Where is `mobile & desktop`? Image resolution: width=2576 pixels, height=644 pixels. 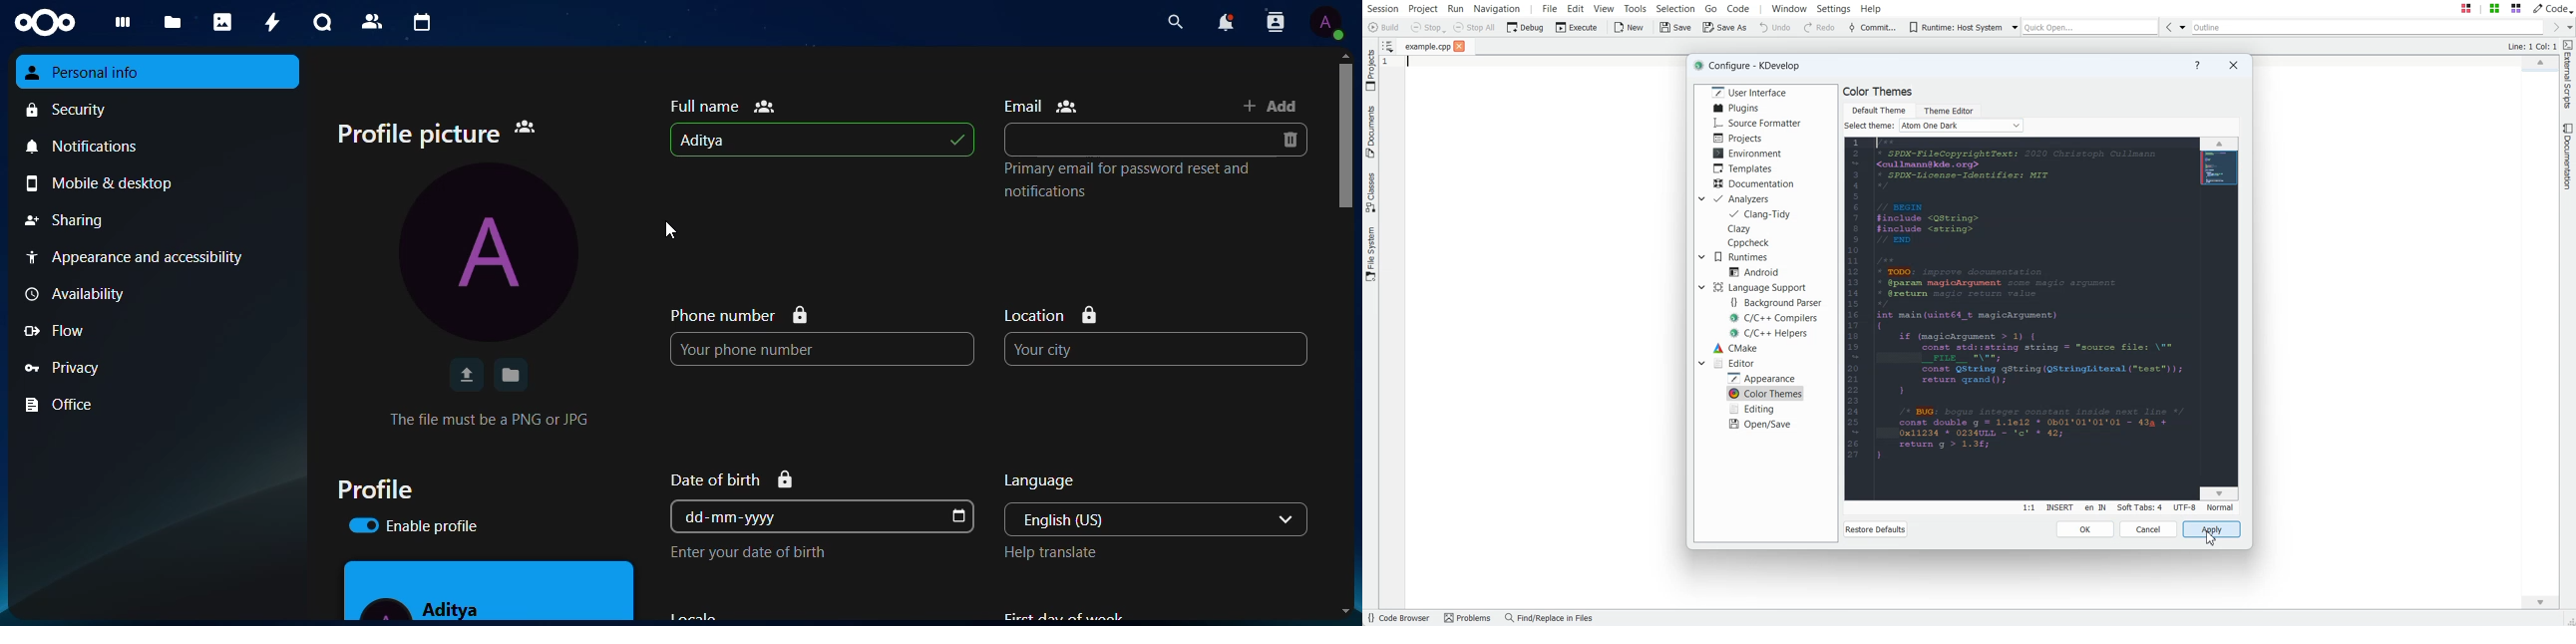 mobile & desktop is located at coordinates (161, 183).